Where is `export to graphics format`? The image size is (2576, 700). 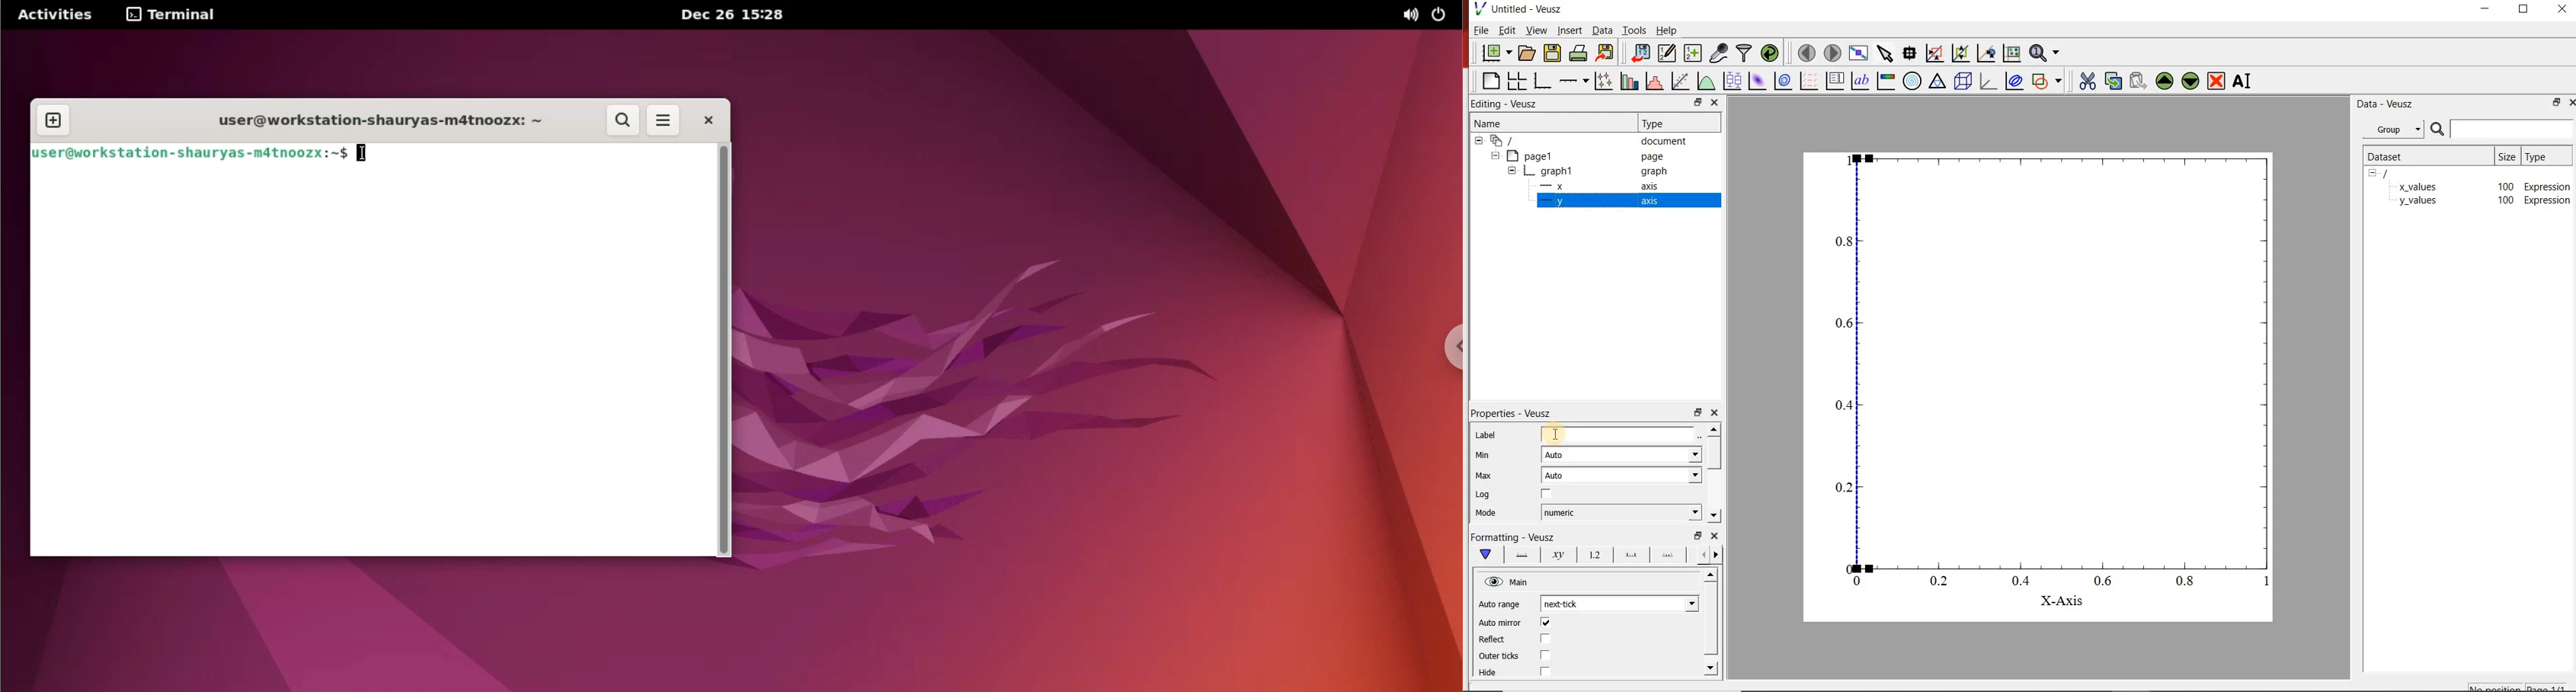 export to graphics format is located at coordinates (1606, 52).